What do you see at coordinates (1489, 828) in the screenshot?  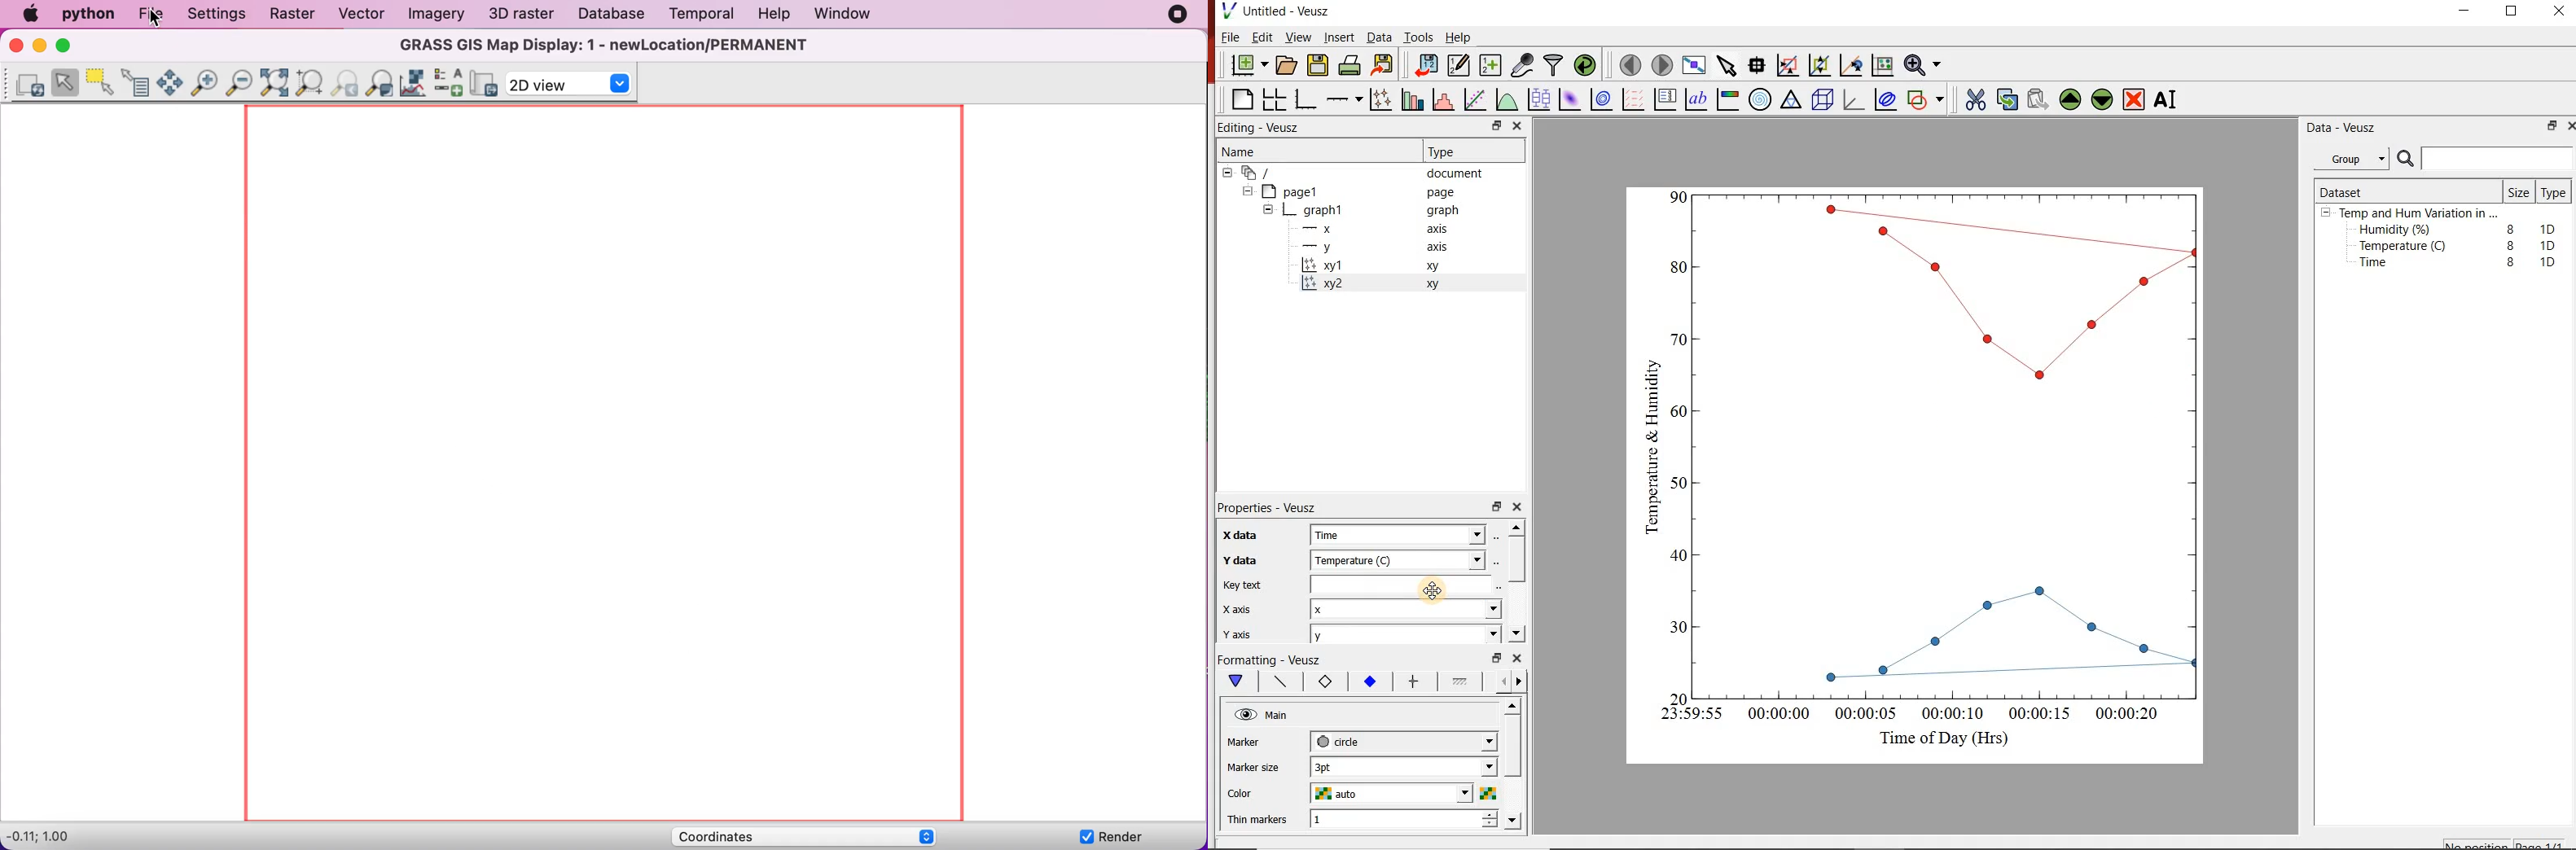 I see `decrease` at bounding box center [1489, 828].